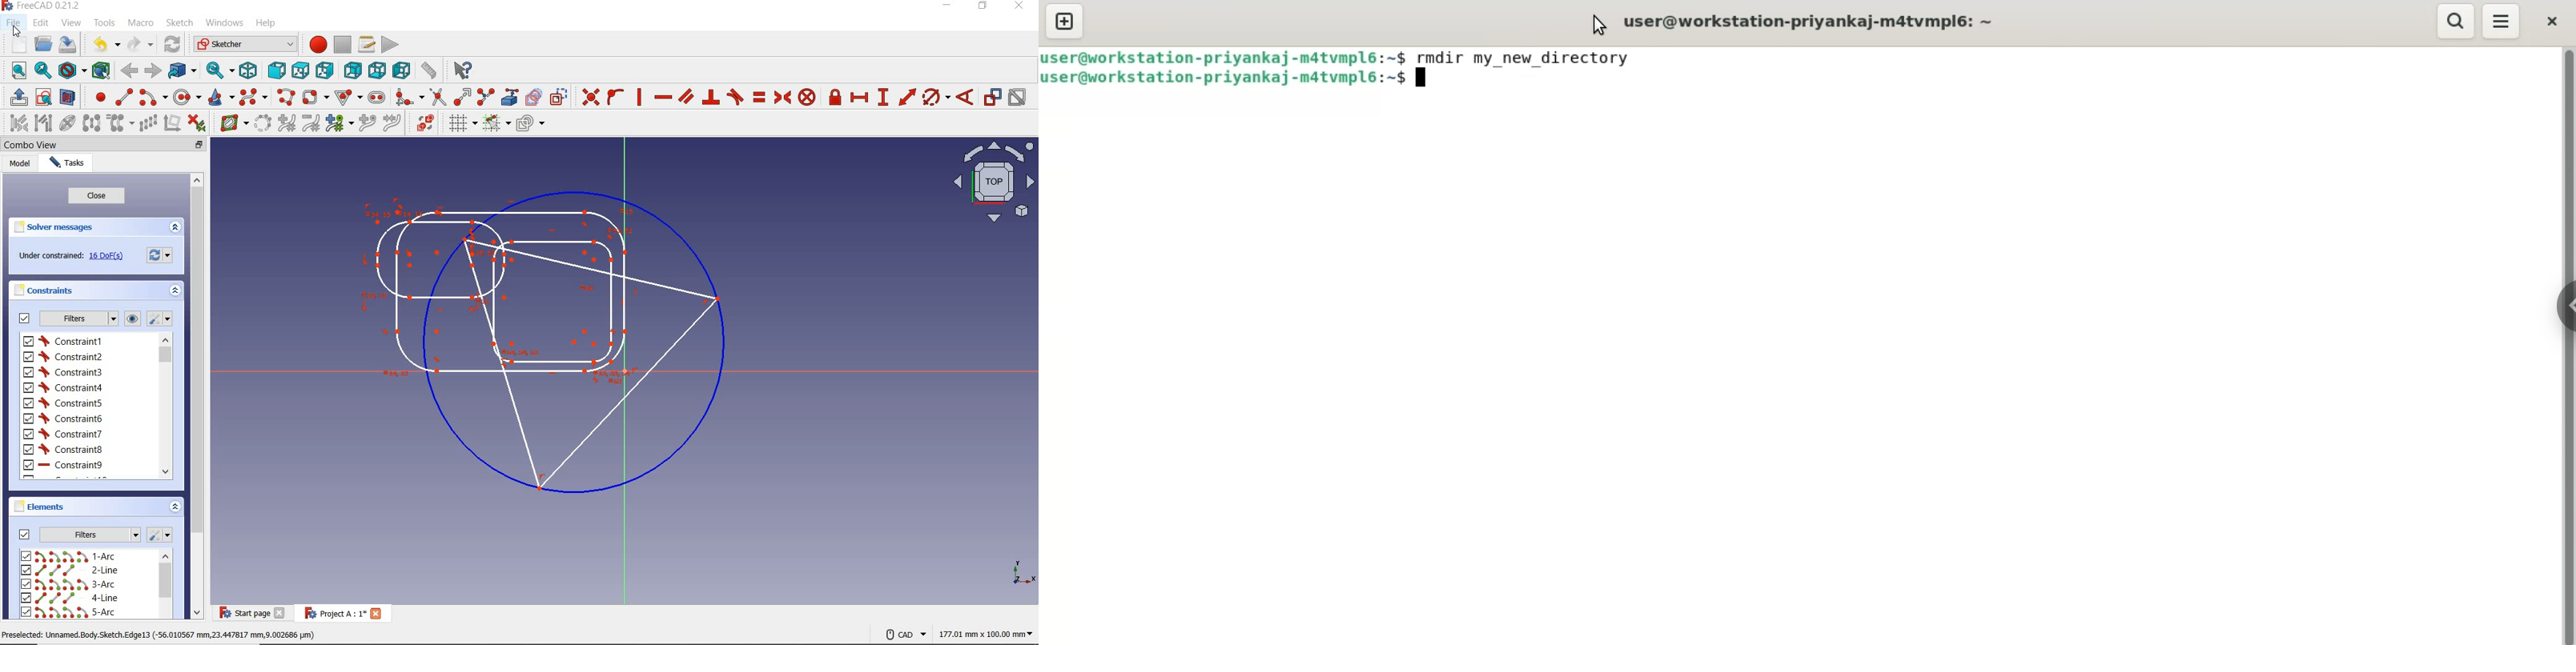  What do you see at coordinates (171, 44) in the screenshot?
I see `reload` at bounding box center [171, 44].